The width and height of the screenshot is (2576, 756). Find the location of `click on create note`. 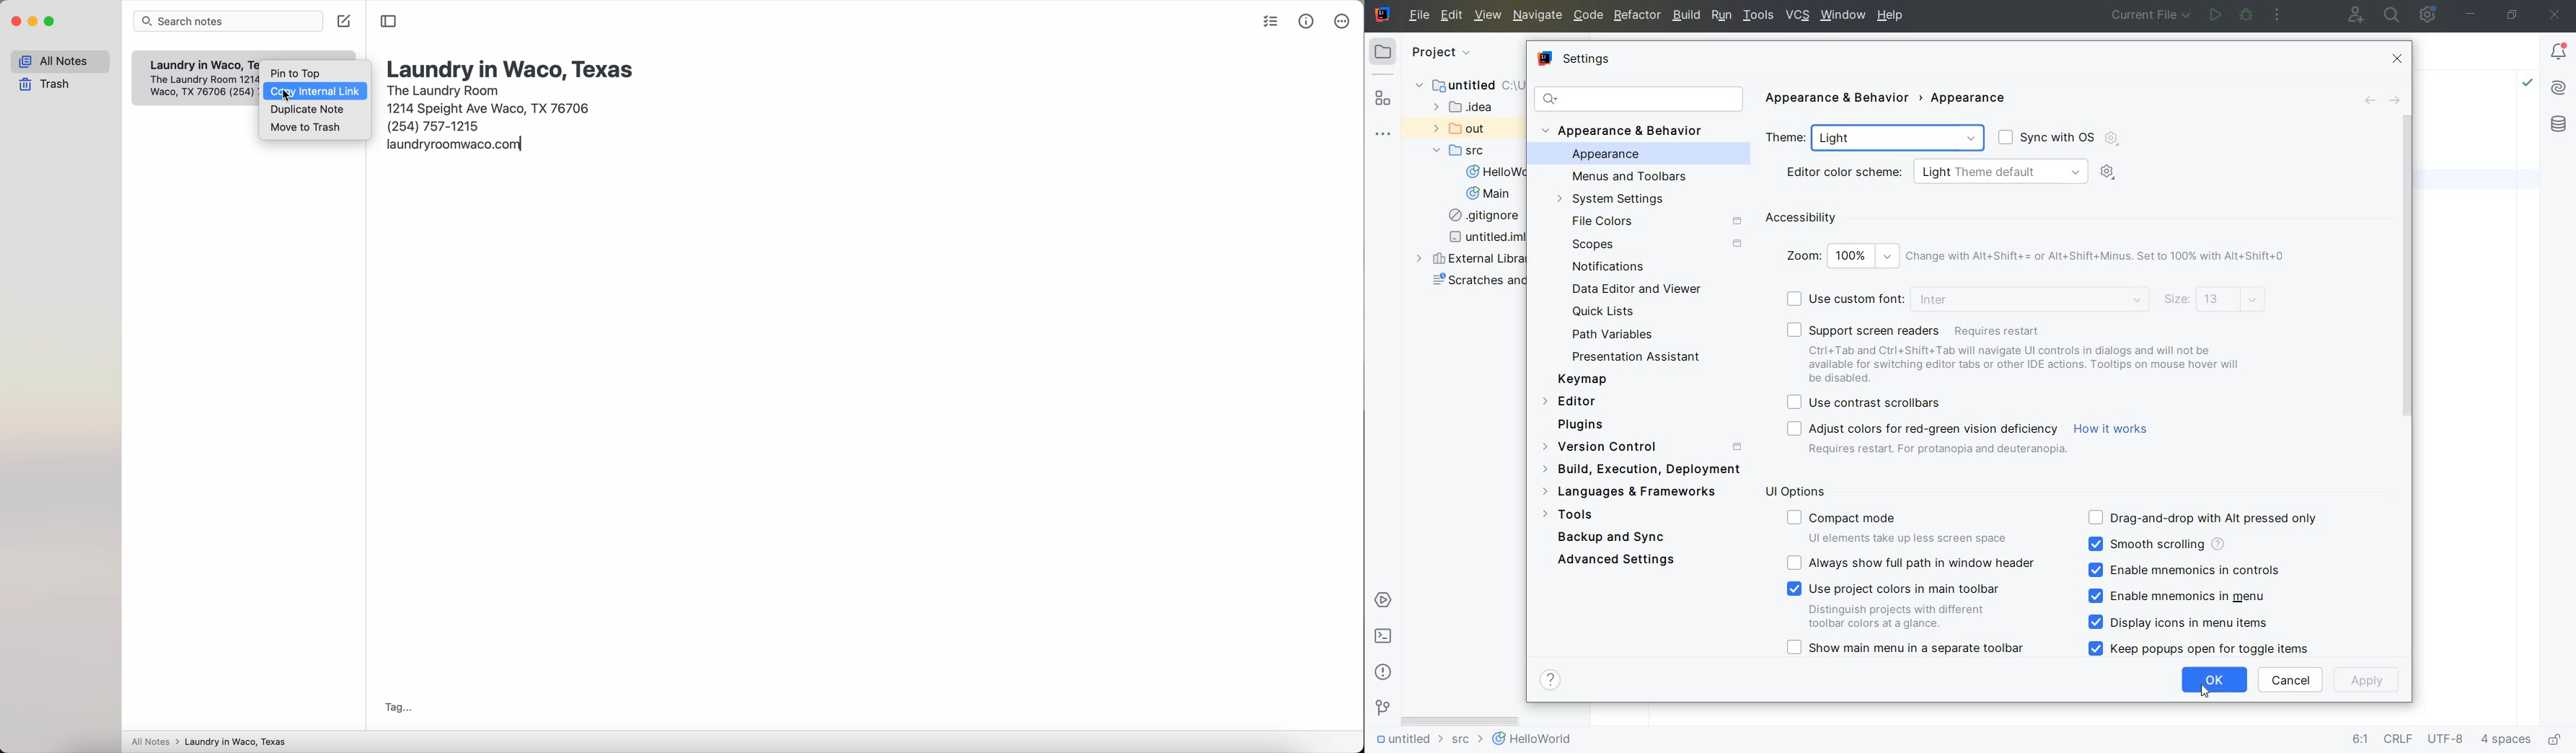

click on create note is located at coordinates (346, 21).